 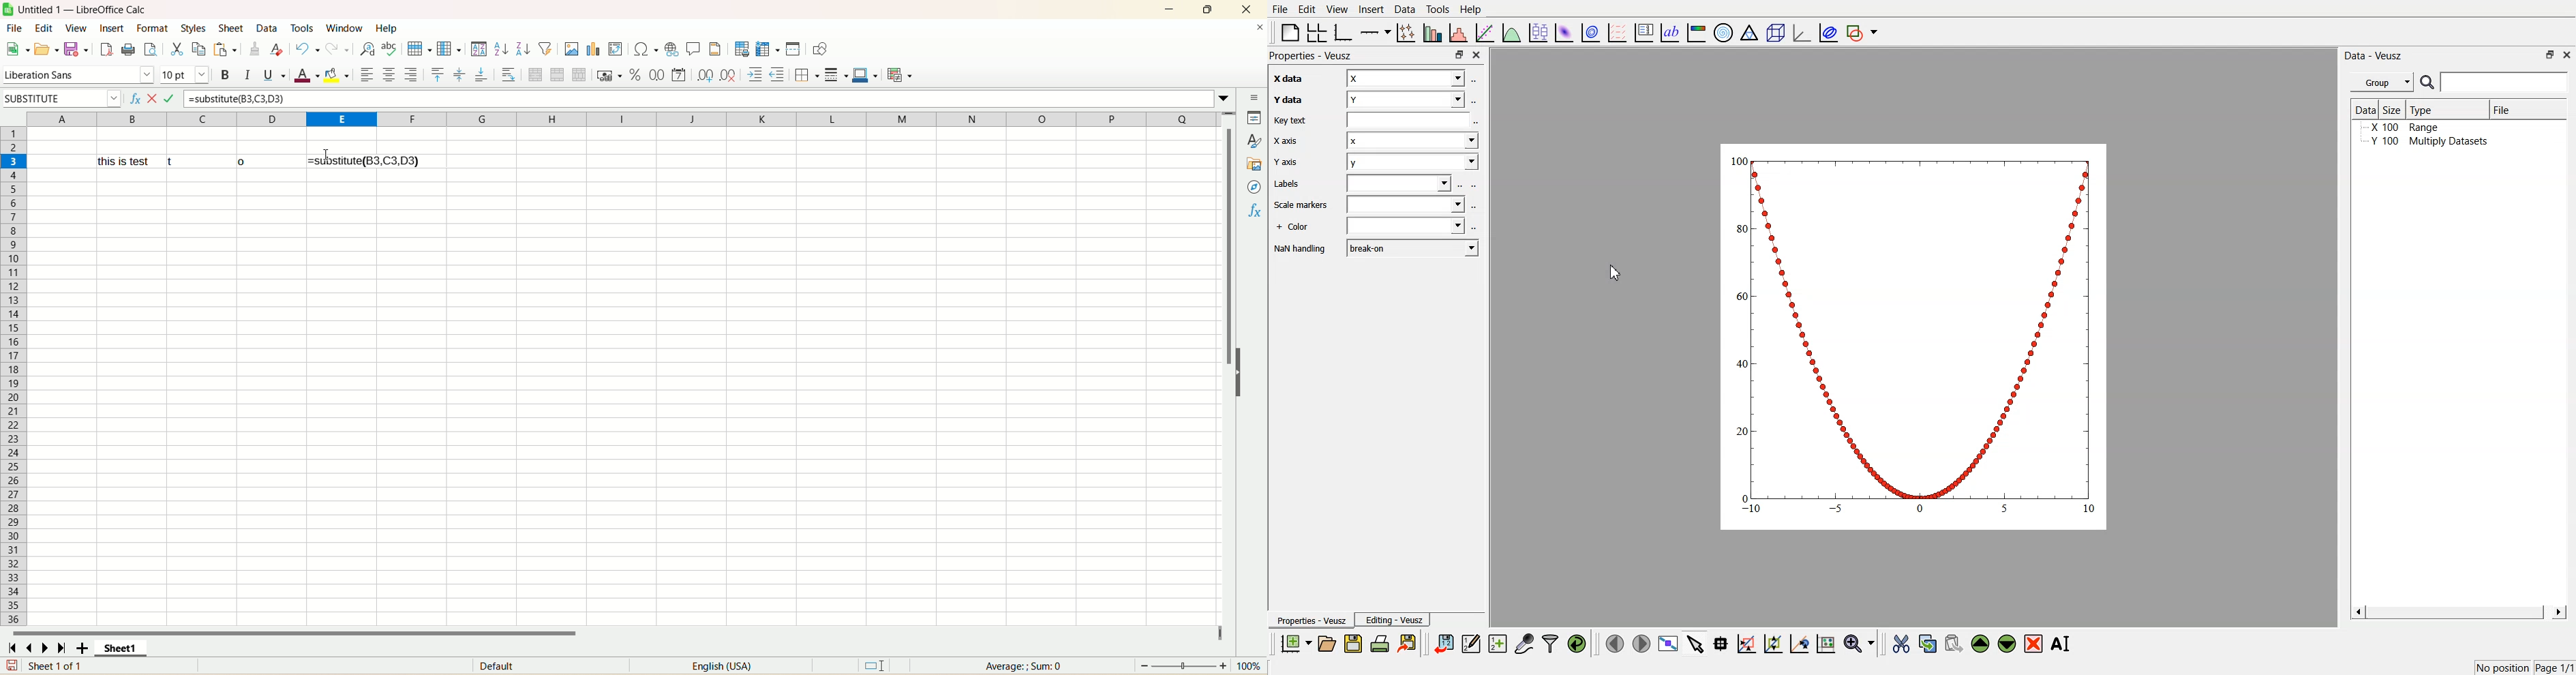 I want to click on view, so click(x=76, y=28).